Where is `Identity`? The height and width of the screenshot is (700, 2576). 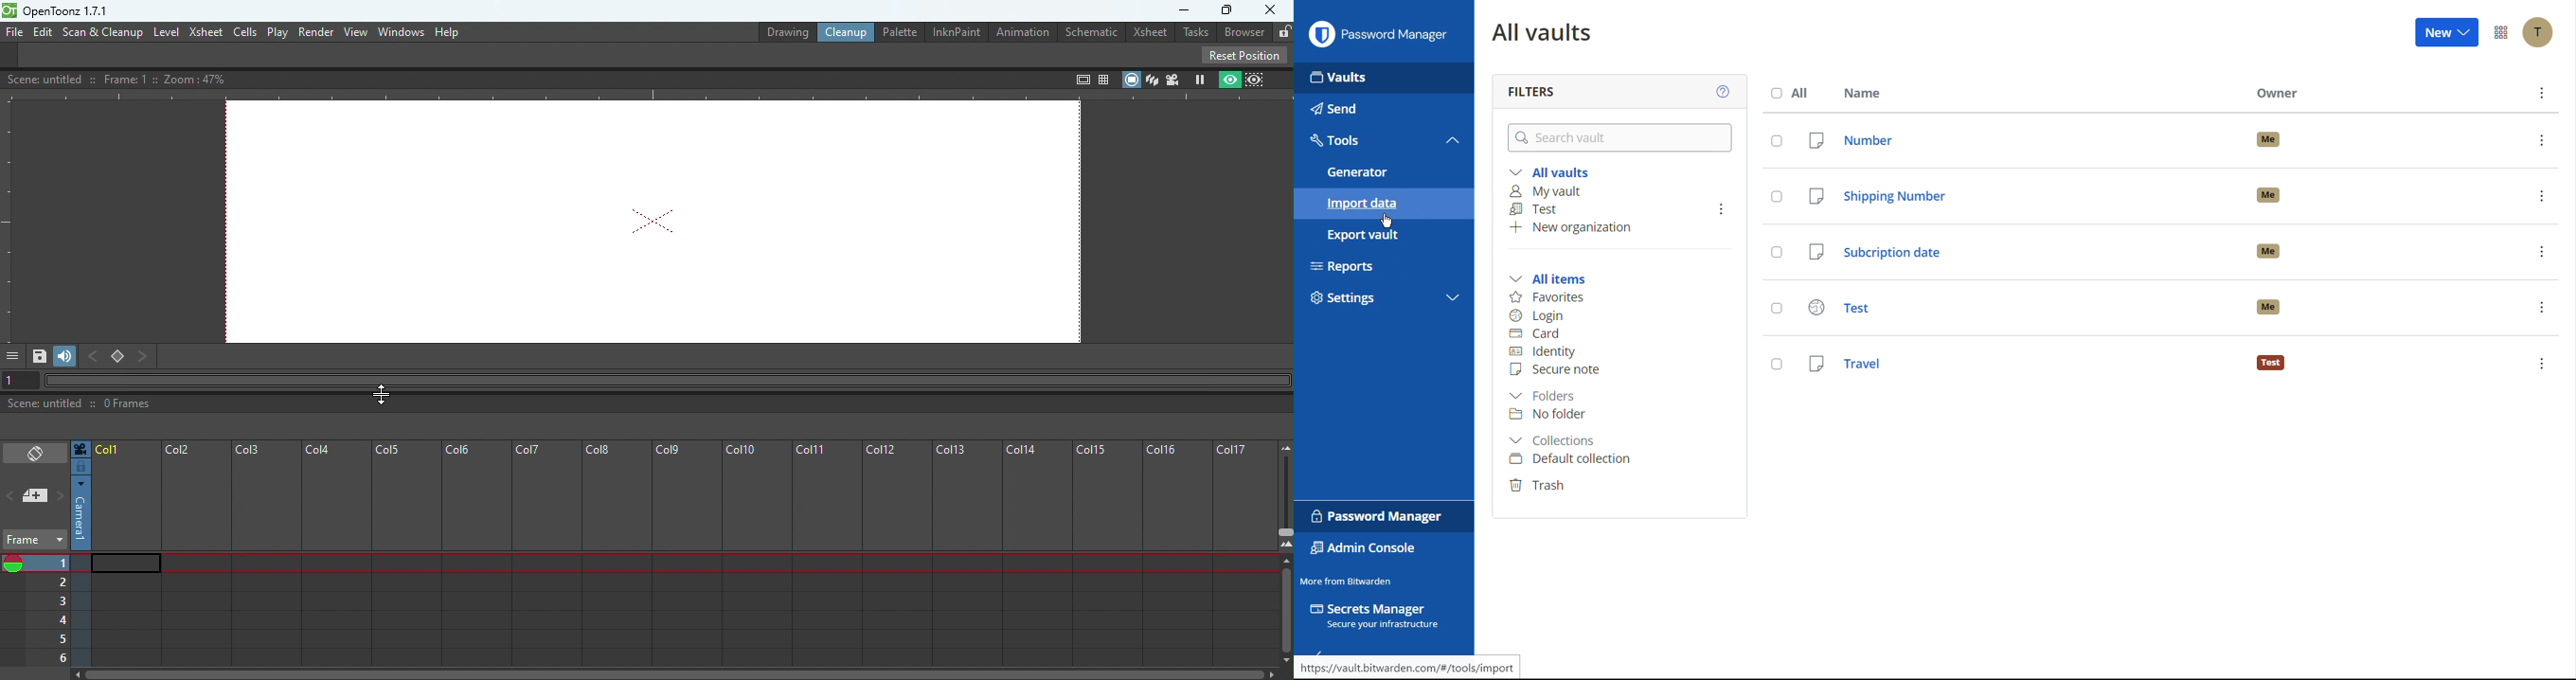 Identity is located at coordinates (1544, 352).